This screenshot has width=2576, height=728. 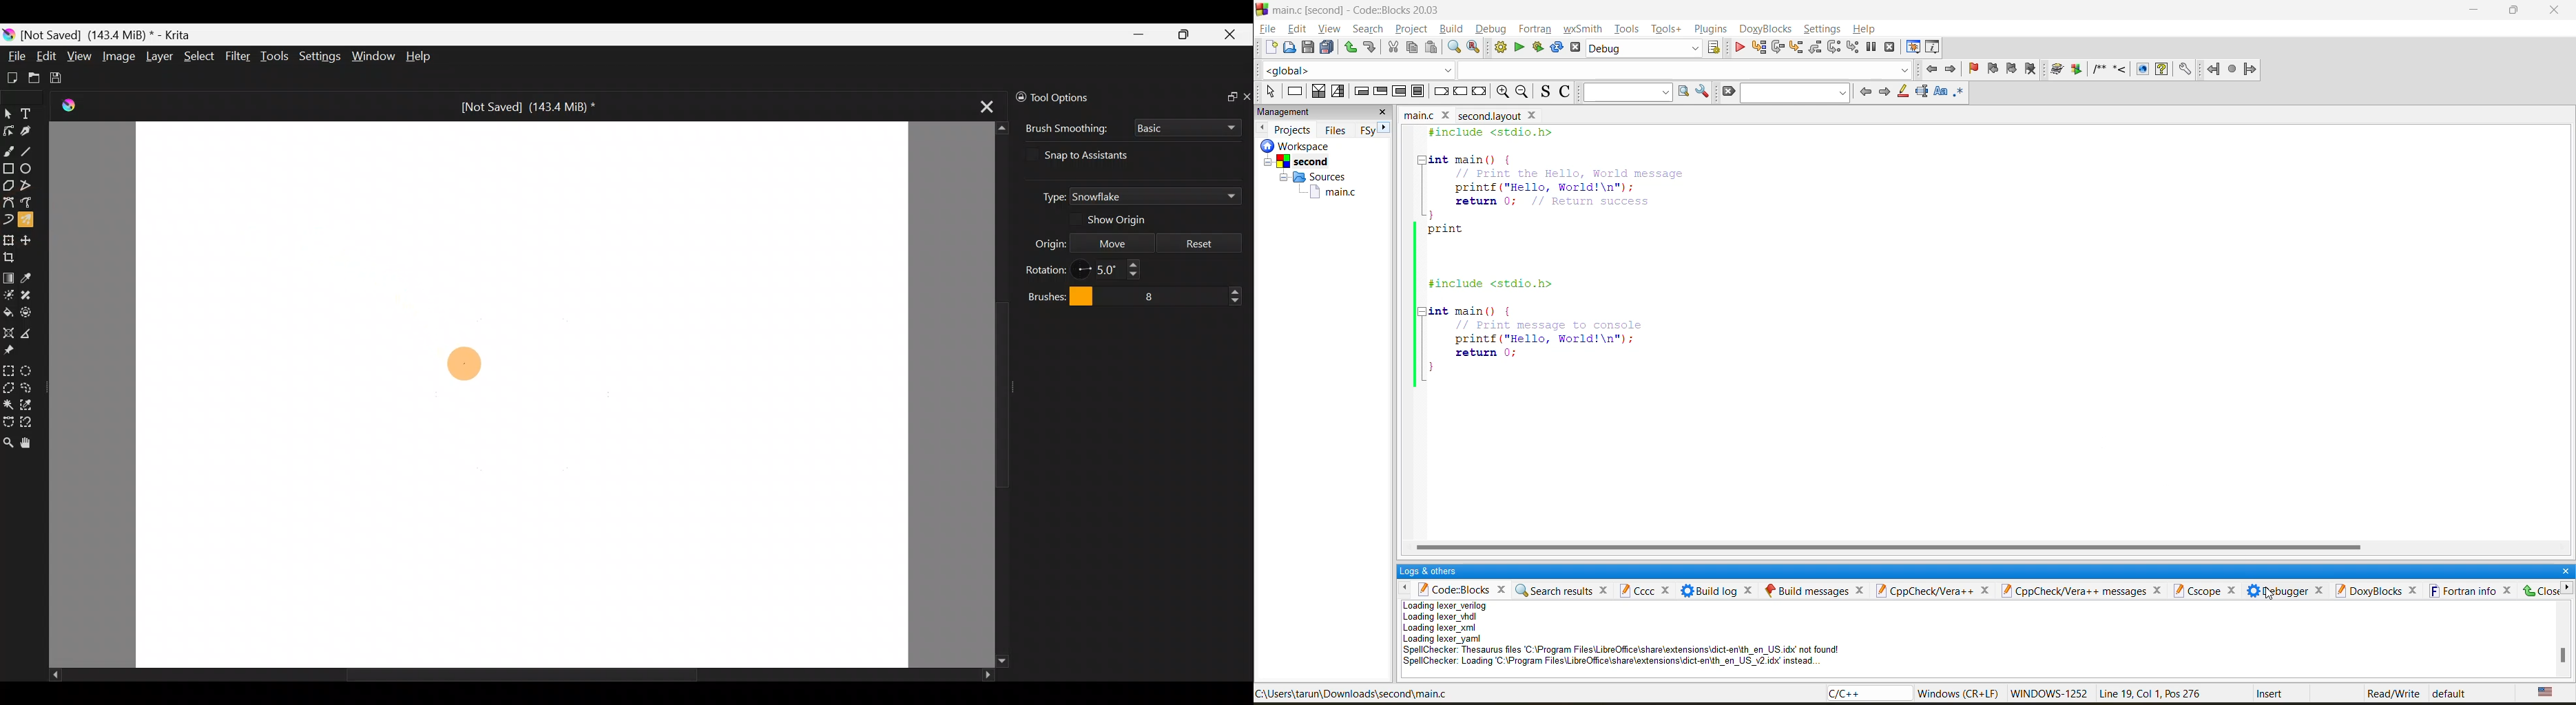 I want to click on Measure the distance between two points, so click(x=31, y=332).